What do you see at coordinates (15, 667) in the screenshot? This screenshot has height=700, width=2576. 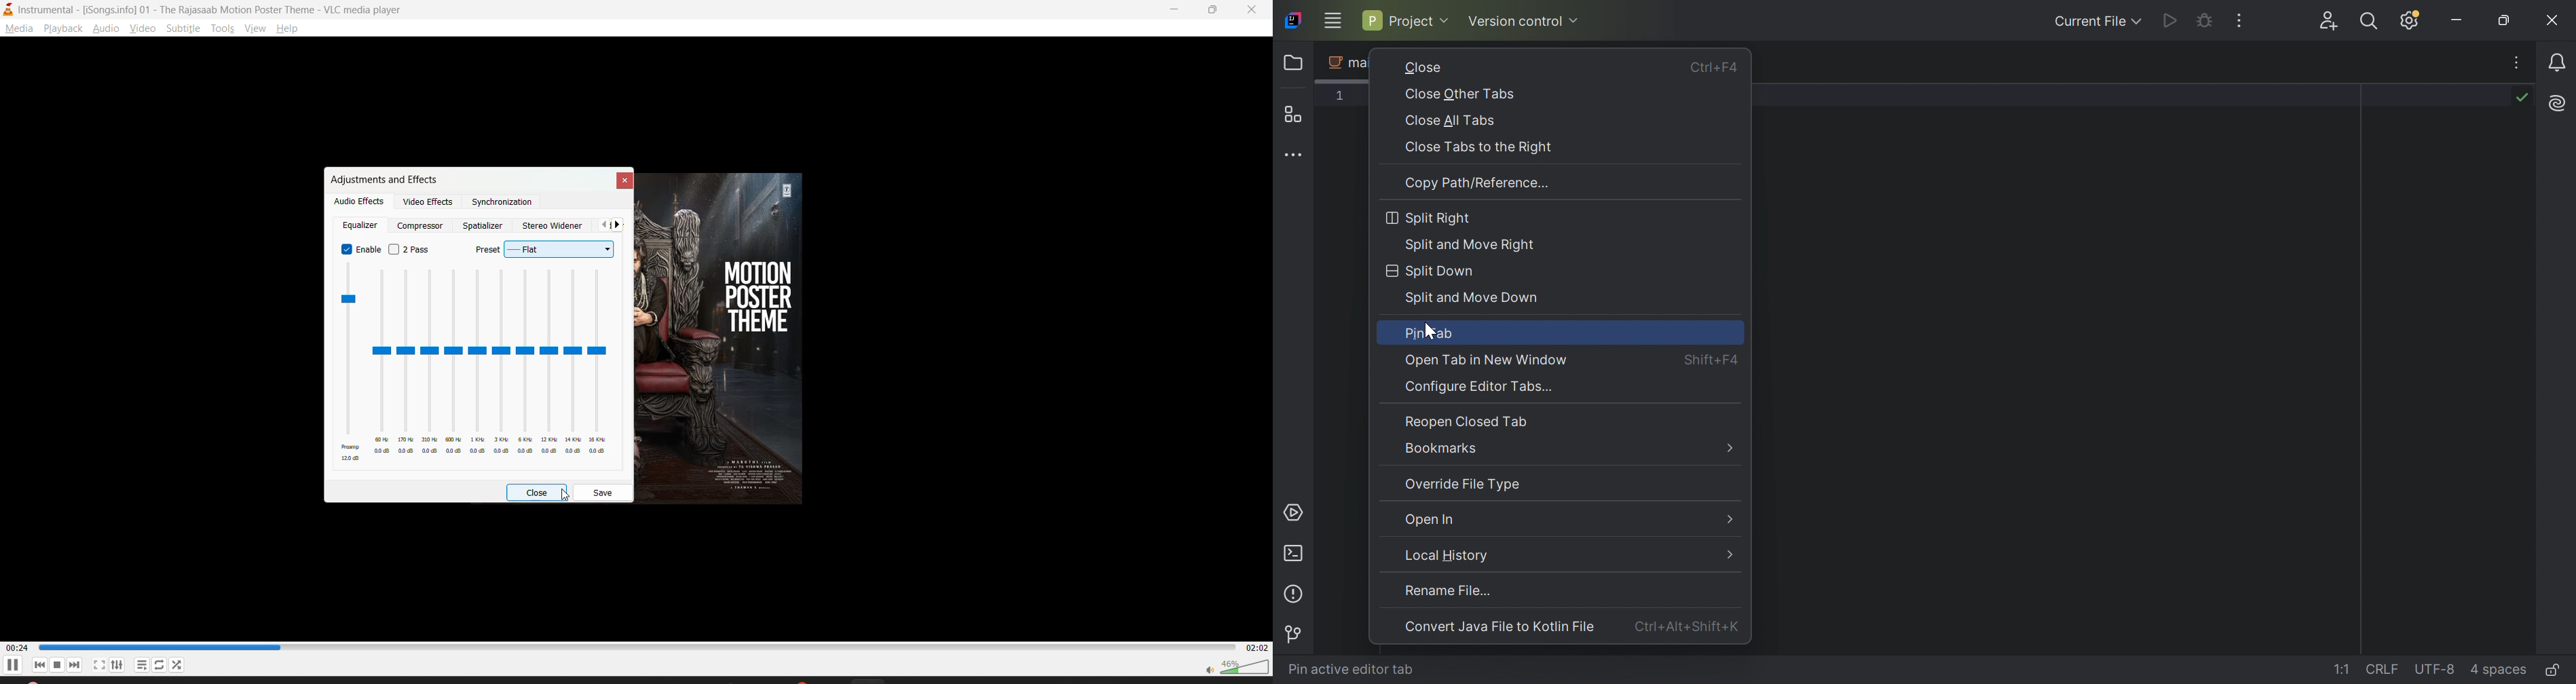 I see `pause` at bounding box center [15, 667].